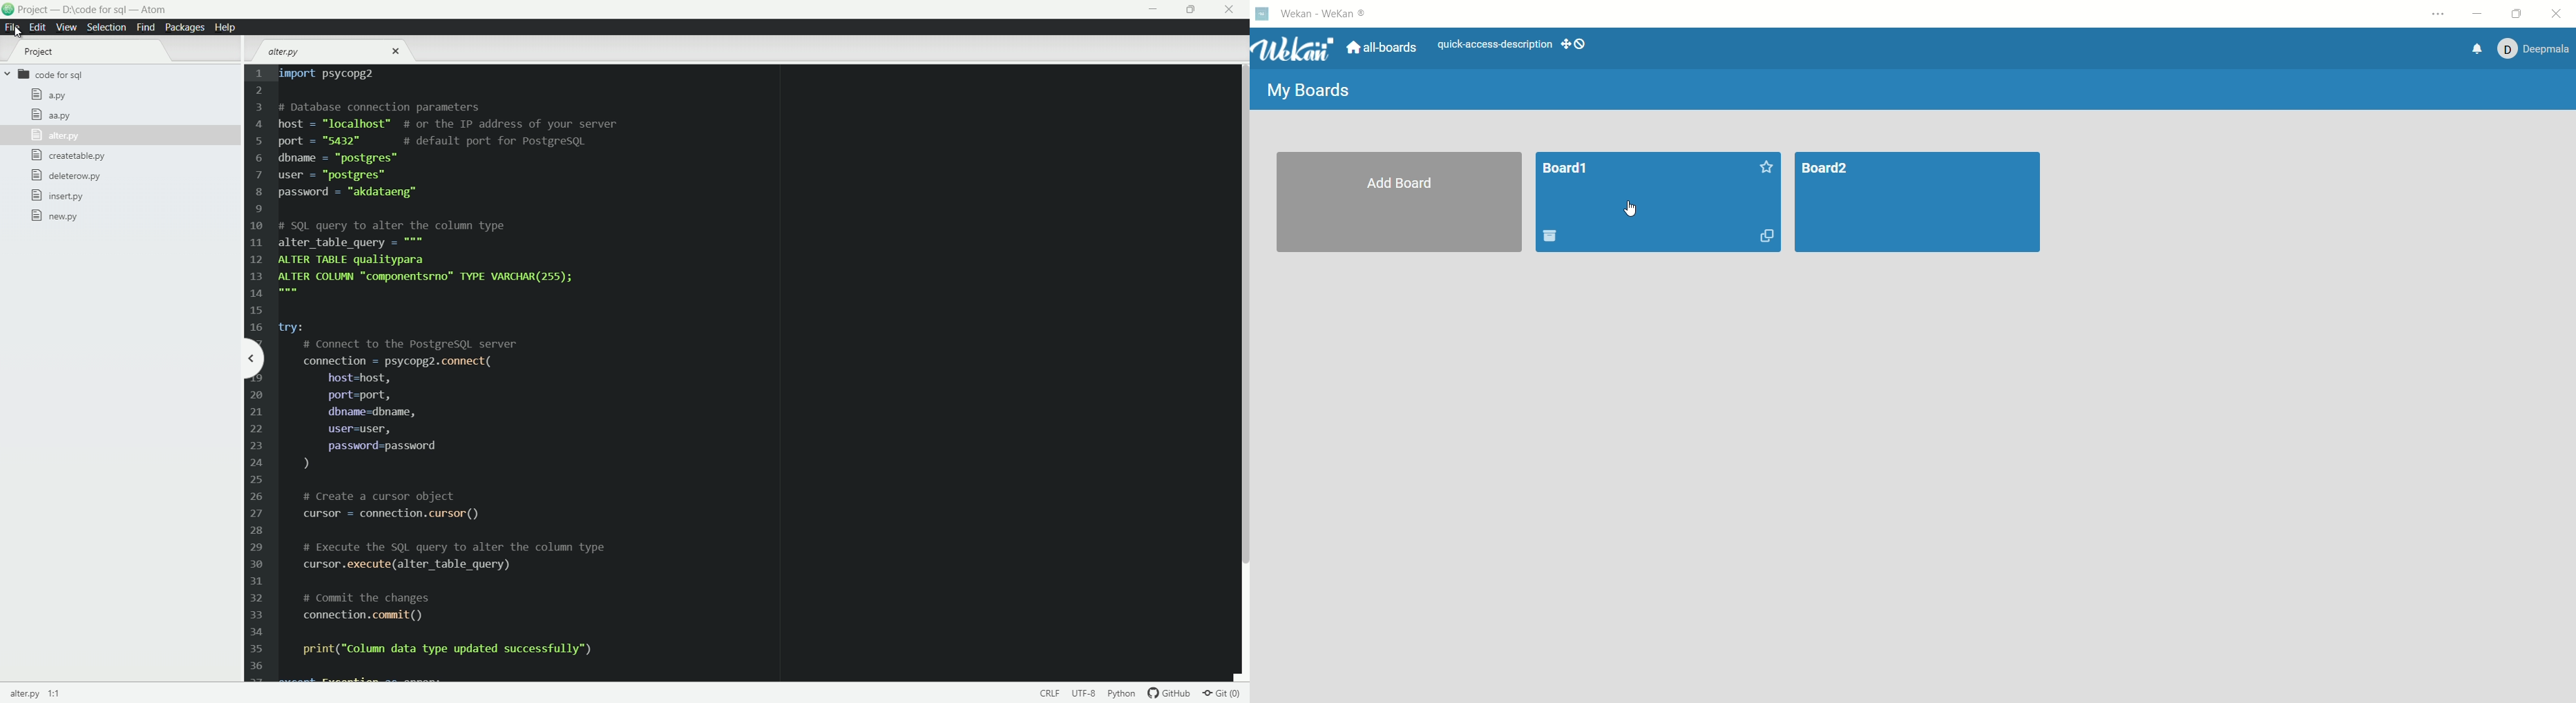 The width and height of the screenshot is (2576, 728). Describe the element at coordinates (8, 10) in the screenshot. I see `logo` at that location.